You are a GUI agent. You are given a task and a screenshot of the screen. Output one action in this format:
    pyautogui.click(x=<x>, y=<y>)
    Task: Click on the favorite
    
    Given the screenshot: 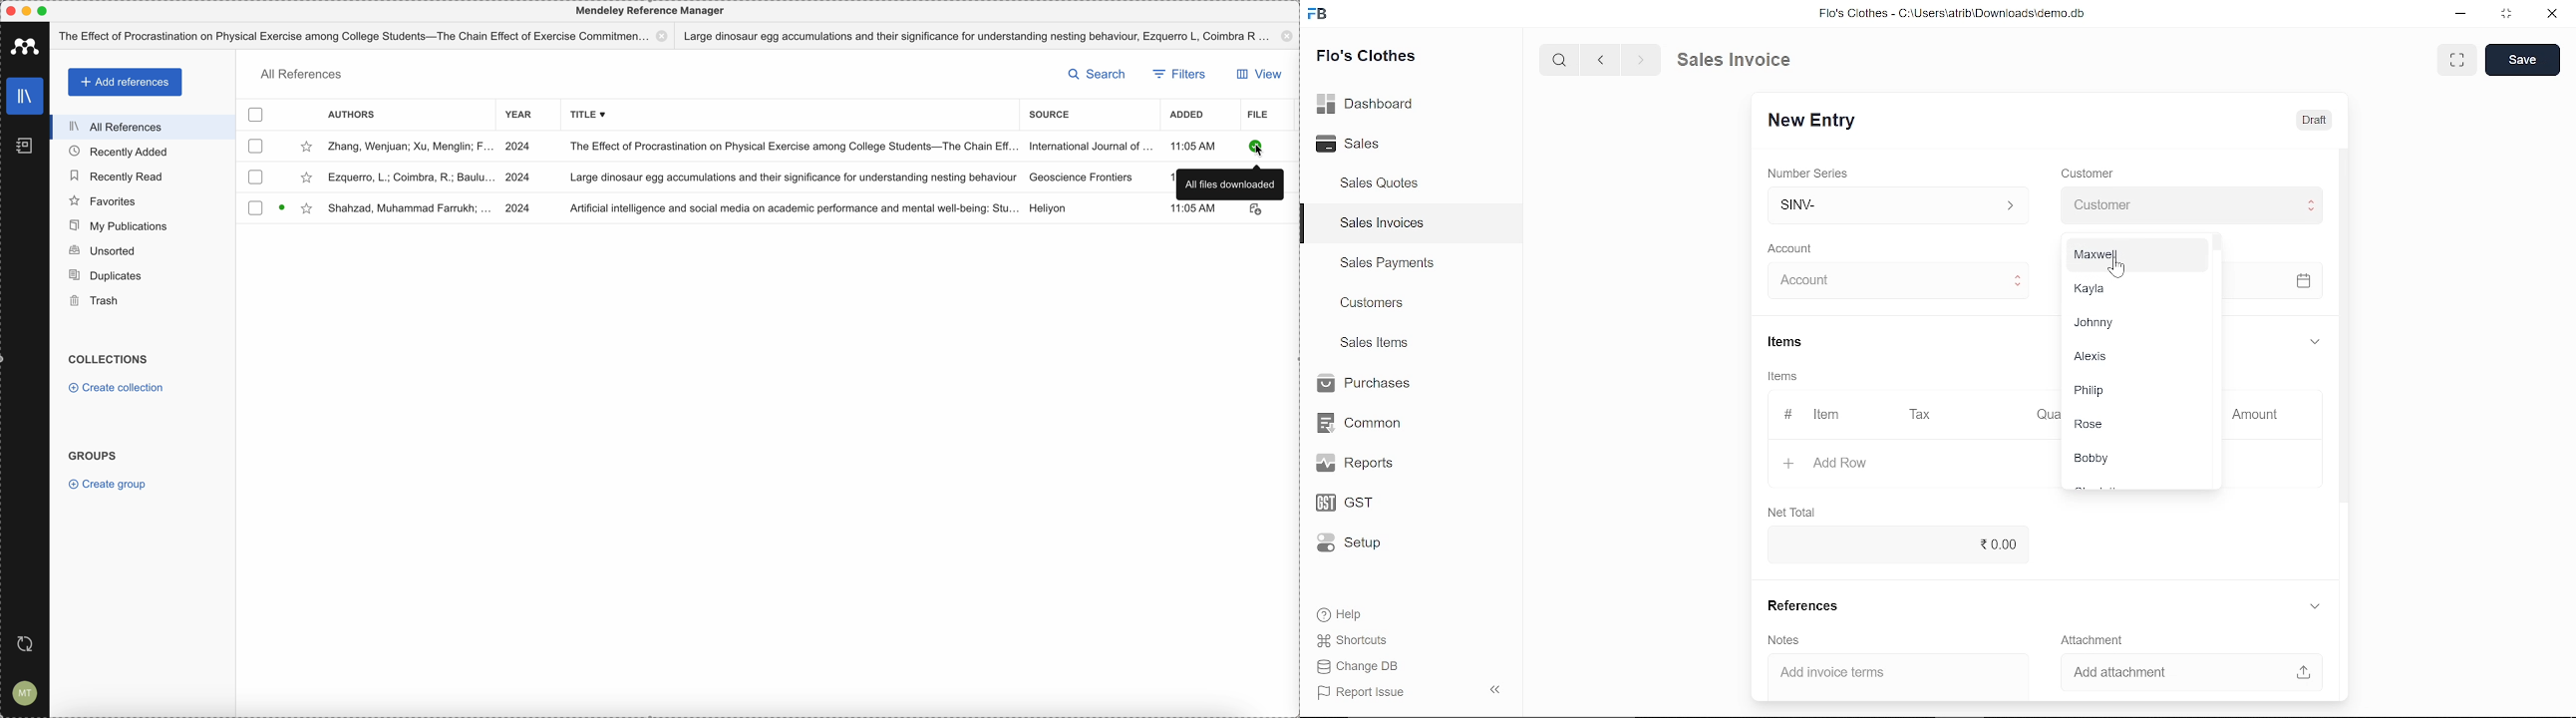 What is the action you would take?
    pyautogui.click(x=305, y=146)
    